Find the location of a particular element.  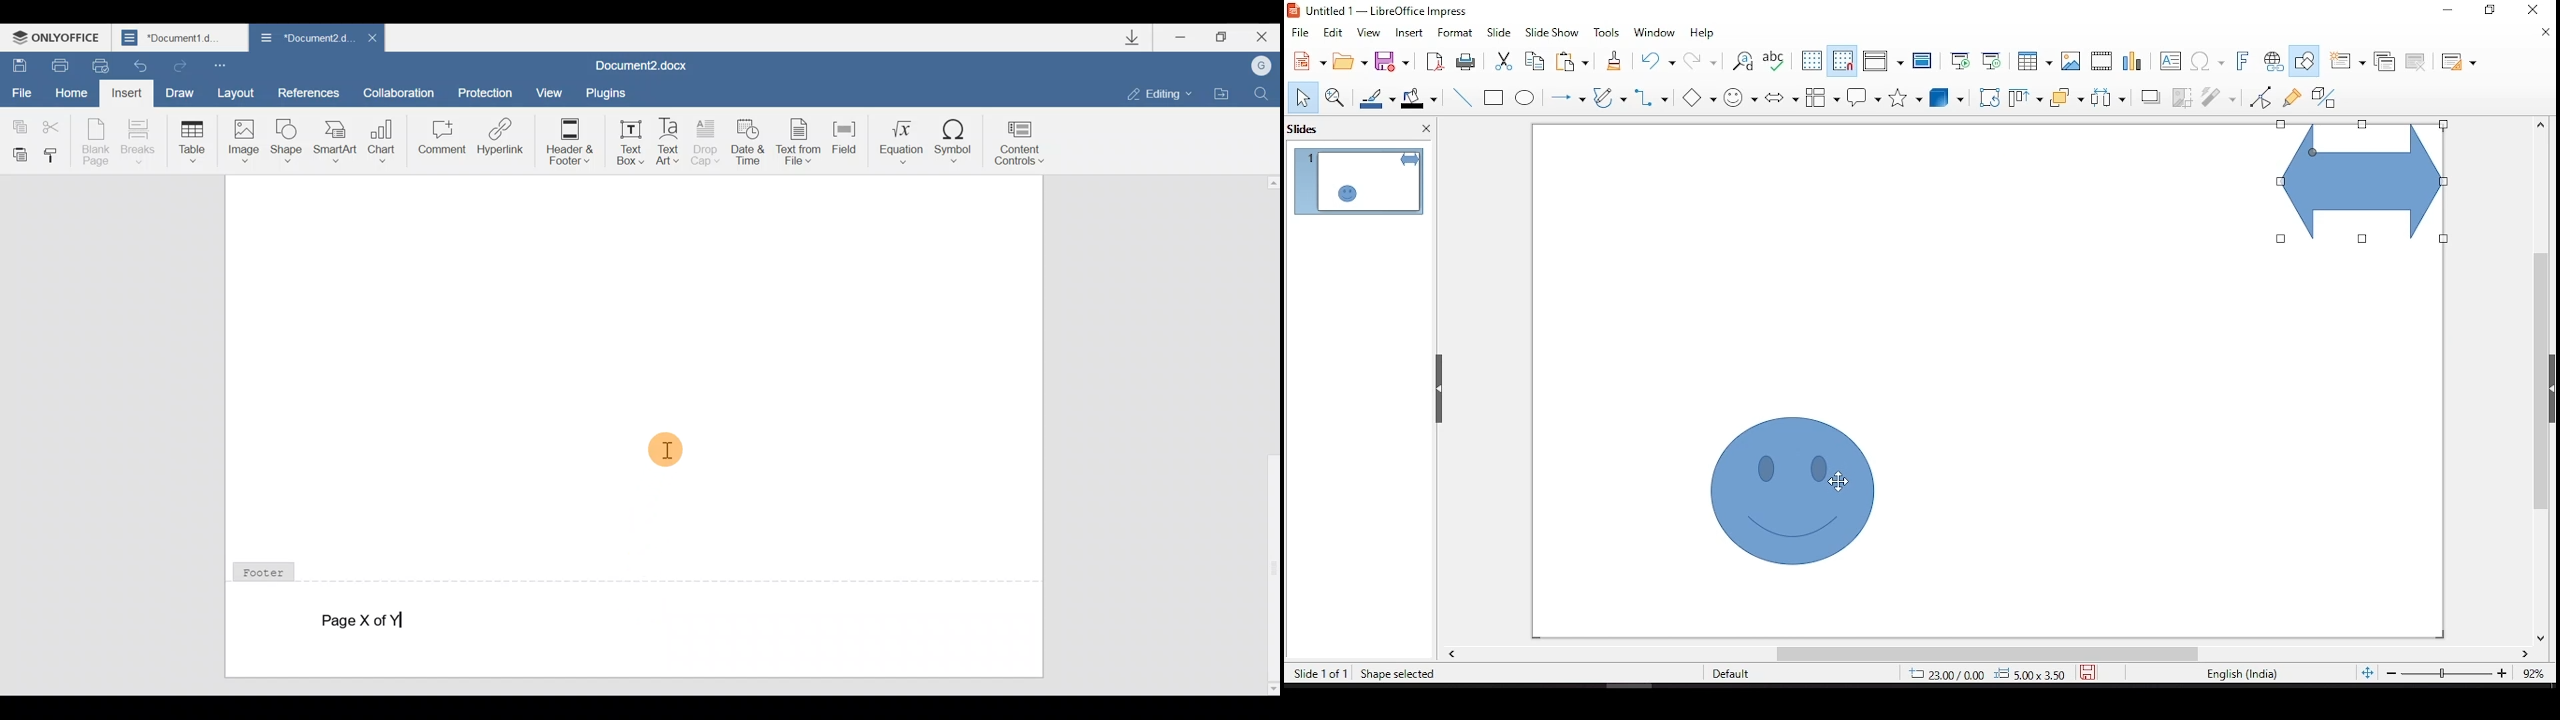

block arrows is located at coordinates (1782, 99).